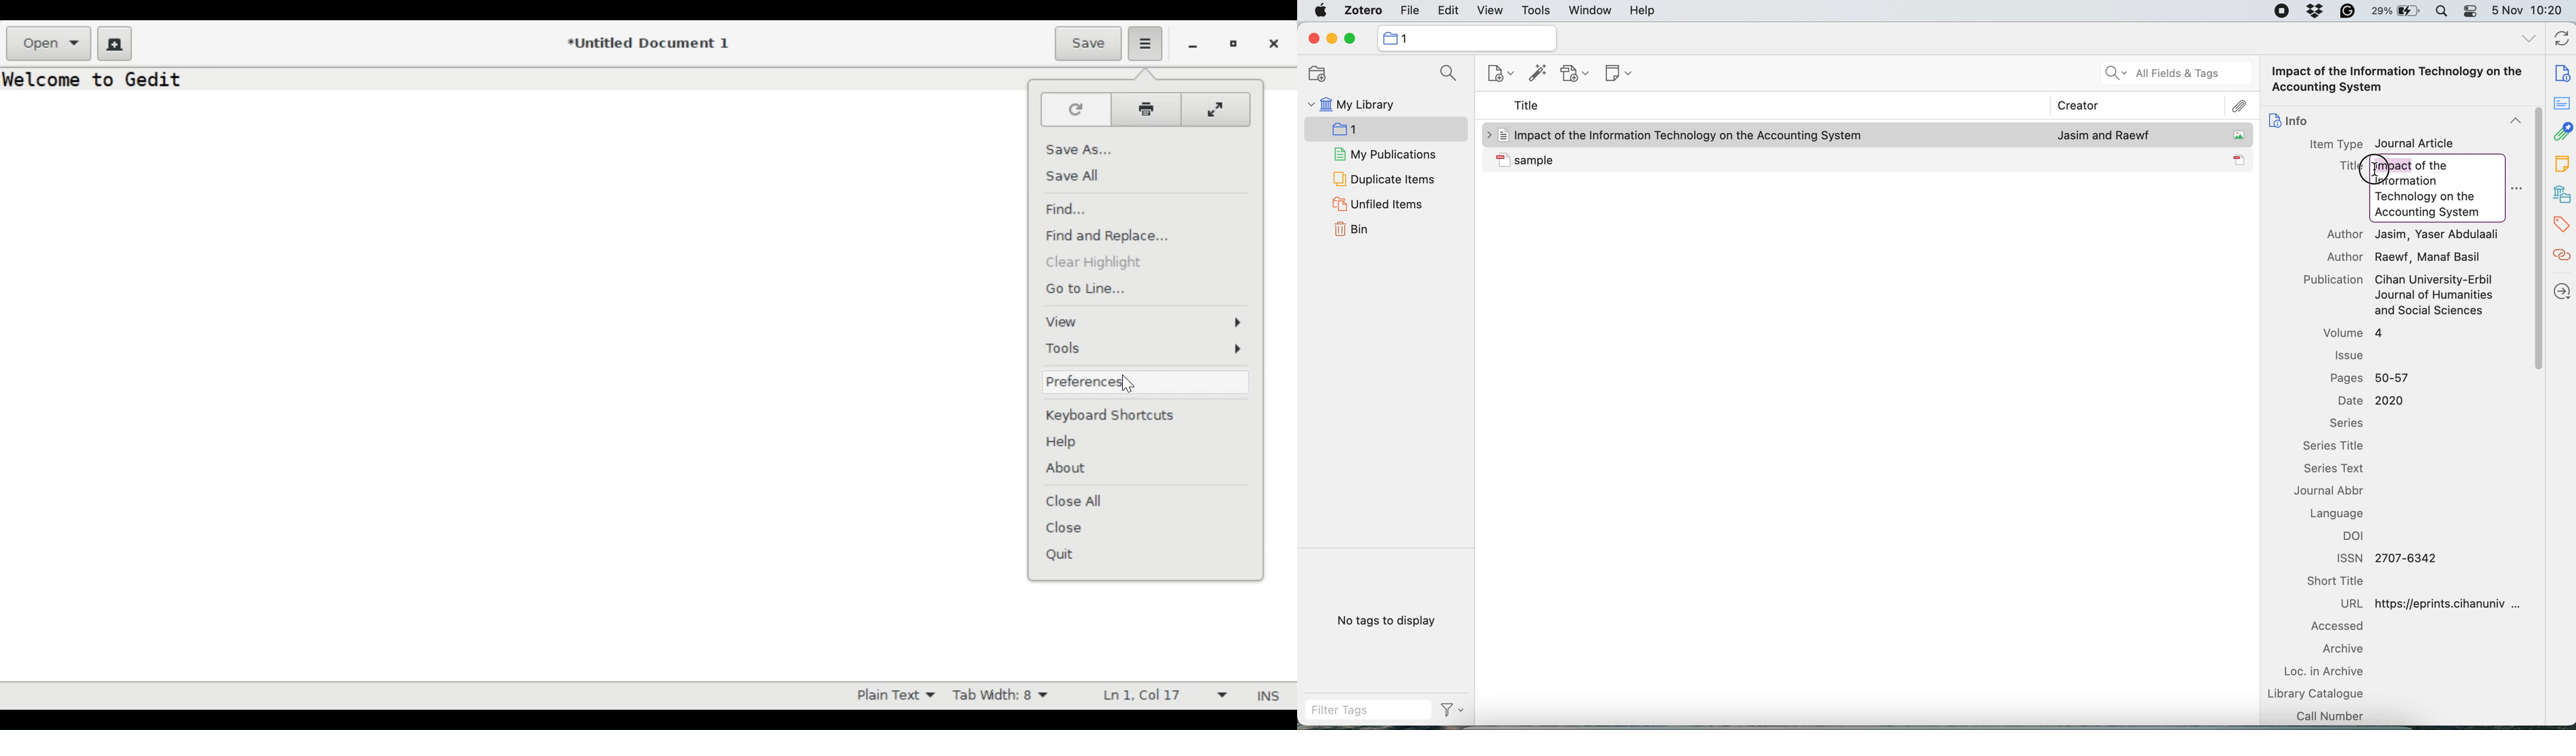 This screenshot has height=756, width=2576. Describe the element at coordinates (2348, 424) in the screenshot. I see `series` at that location.